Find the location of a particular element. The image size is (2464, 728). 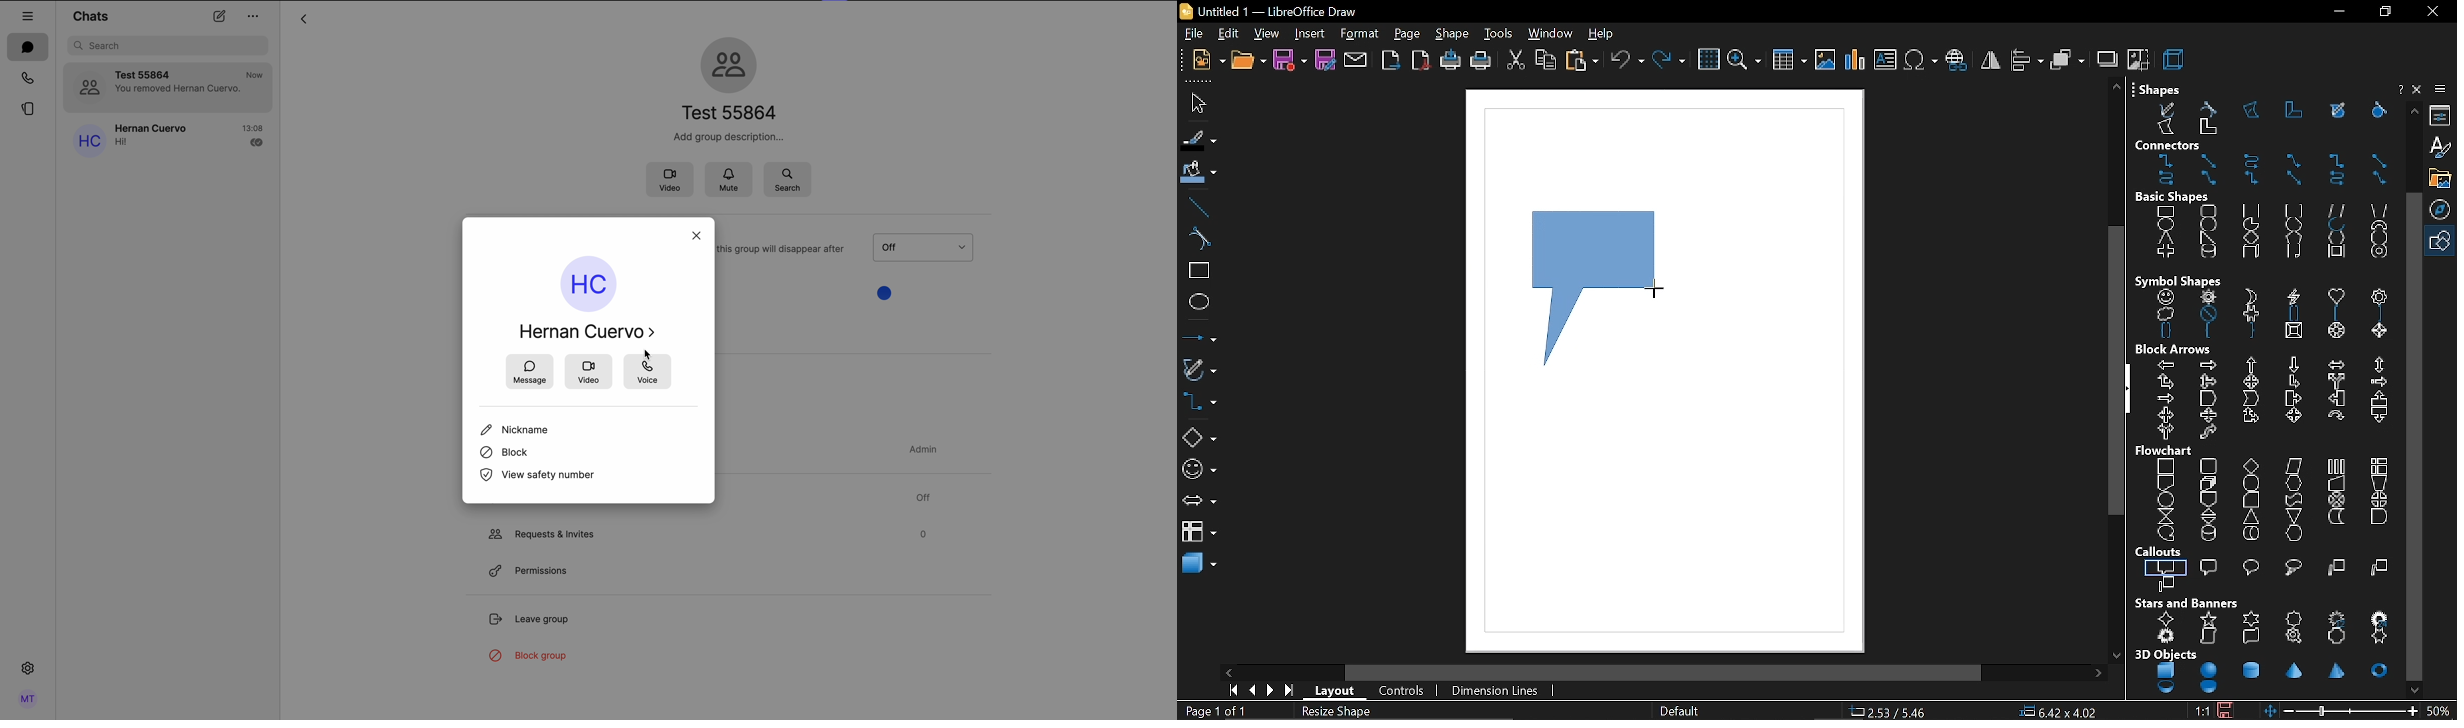

attach is located at coordinates (1356, 62).